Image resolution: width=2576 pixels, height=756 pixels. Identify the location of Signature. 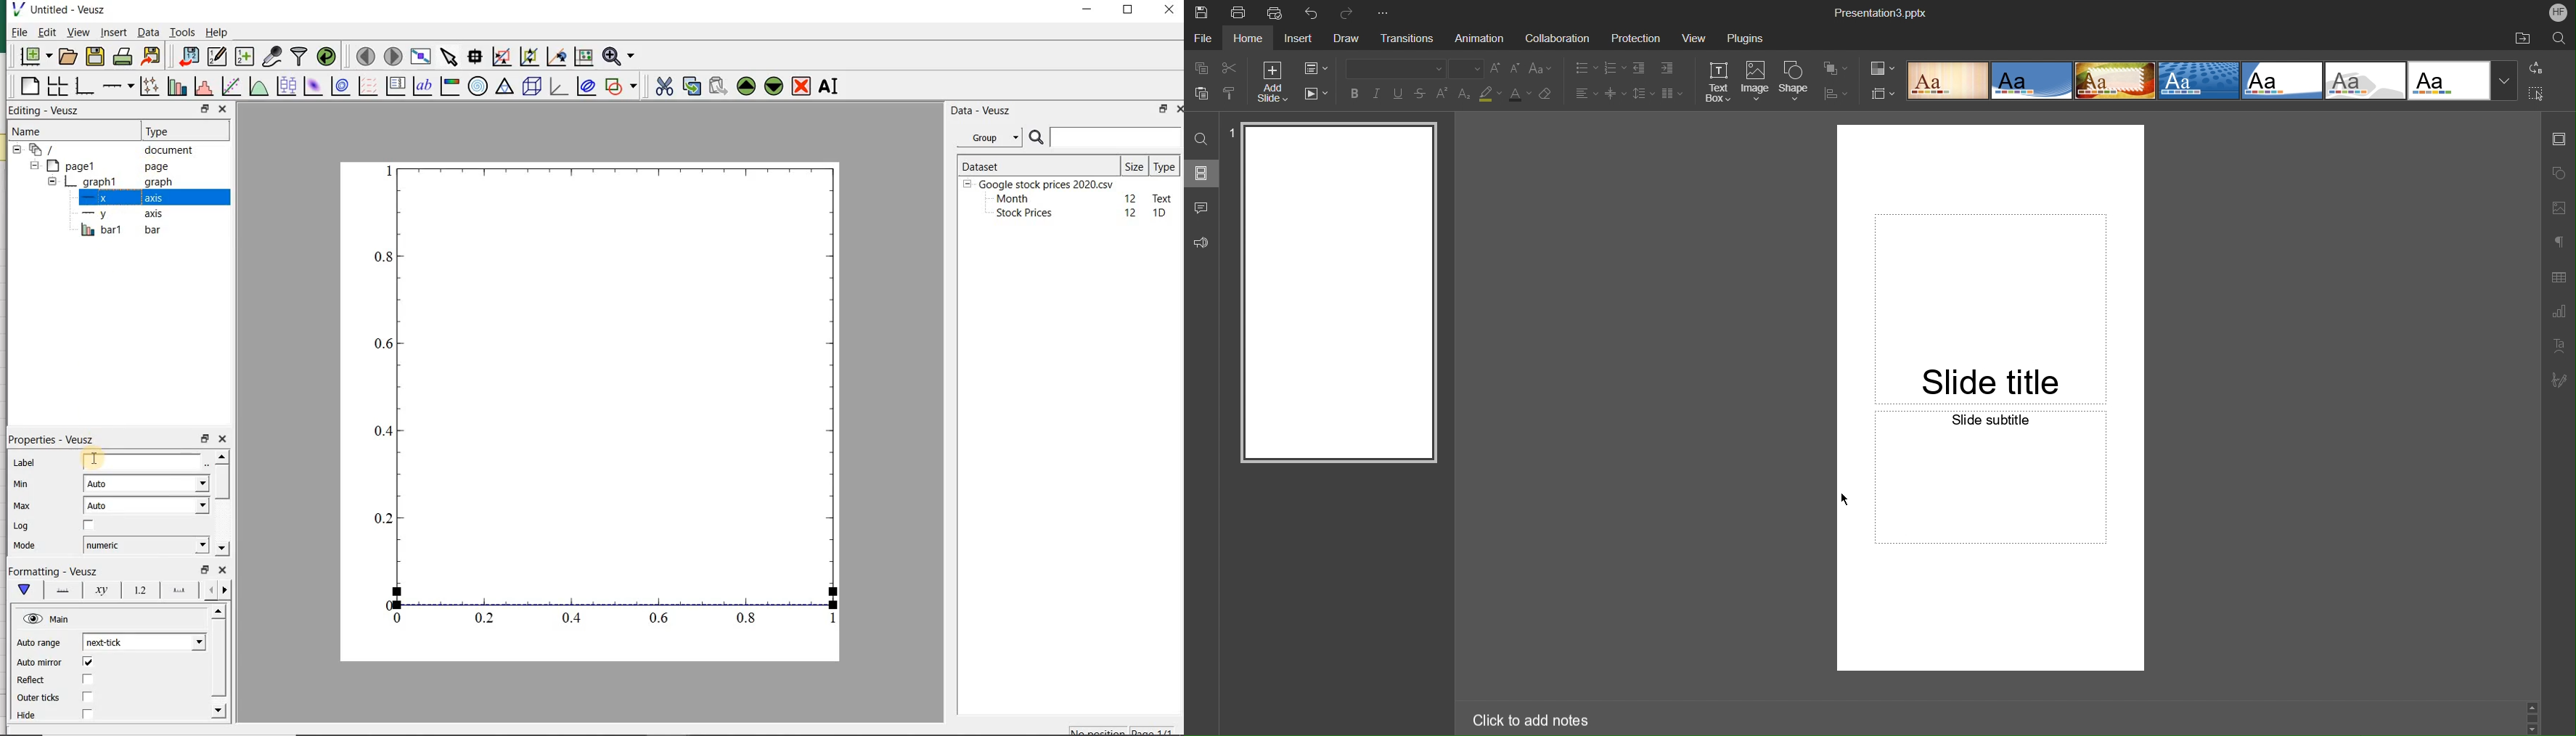
(2558, 380).